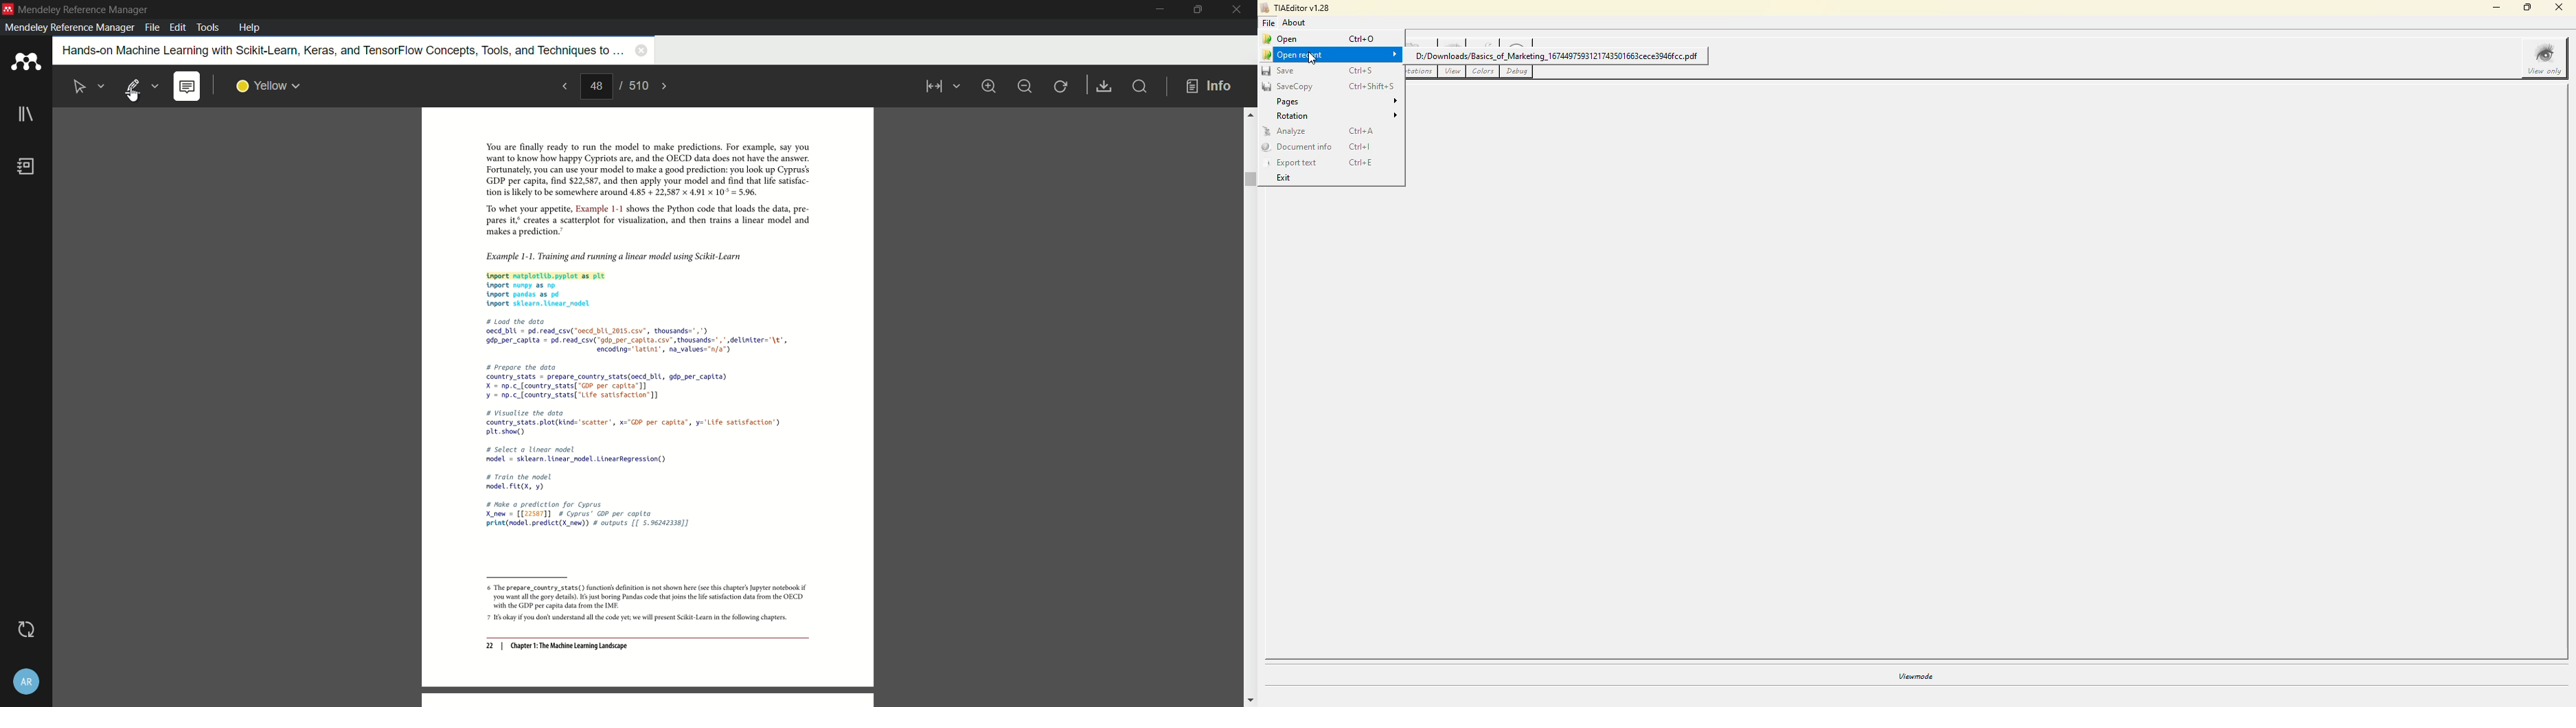 Image resolution: width=2576 pixels, height=728 pixels. Describe the element at coordinates (179, 27) in the screenshot. I see `edit menu` at that location.